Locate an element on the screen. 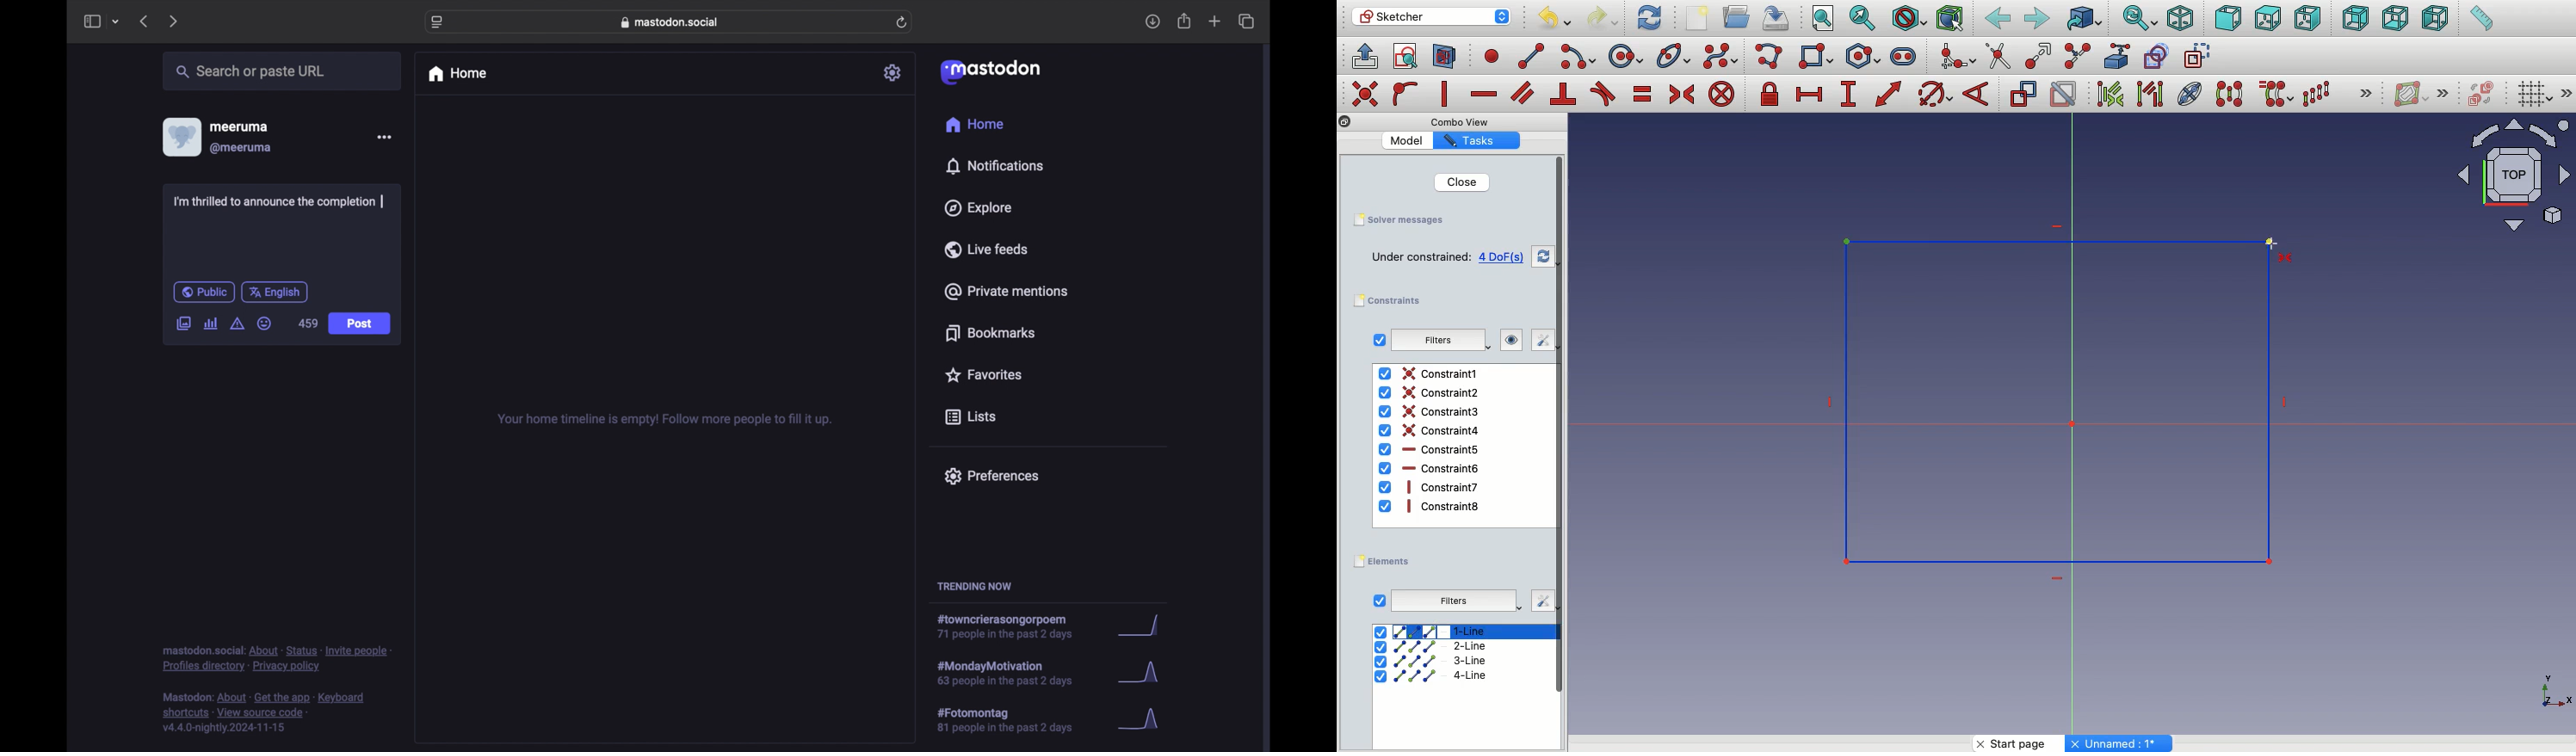 Image resolution: width=2576 pixels, height=756 pixels. Show hide B spline information layer is located at coordinates (2412, 94).